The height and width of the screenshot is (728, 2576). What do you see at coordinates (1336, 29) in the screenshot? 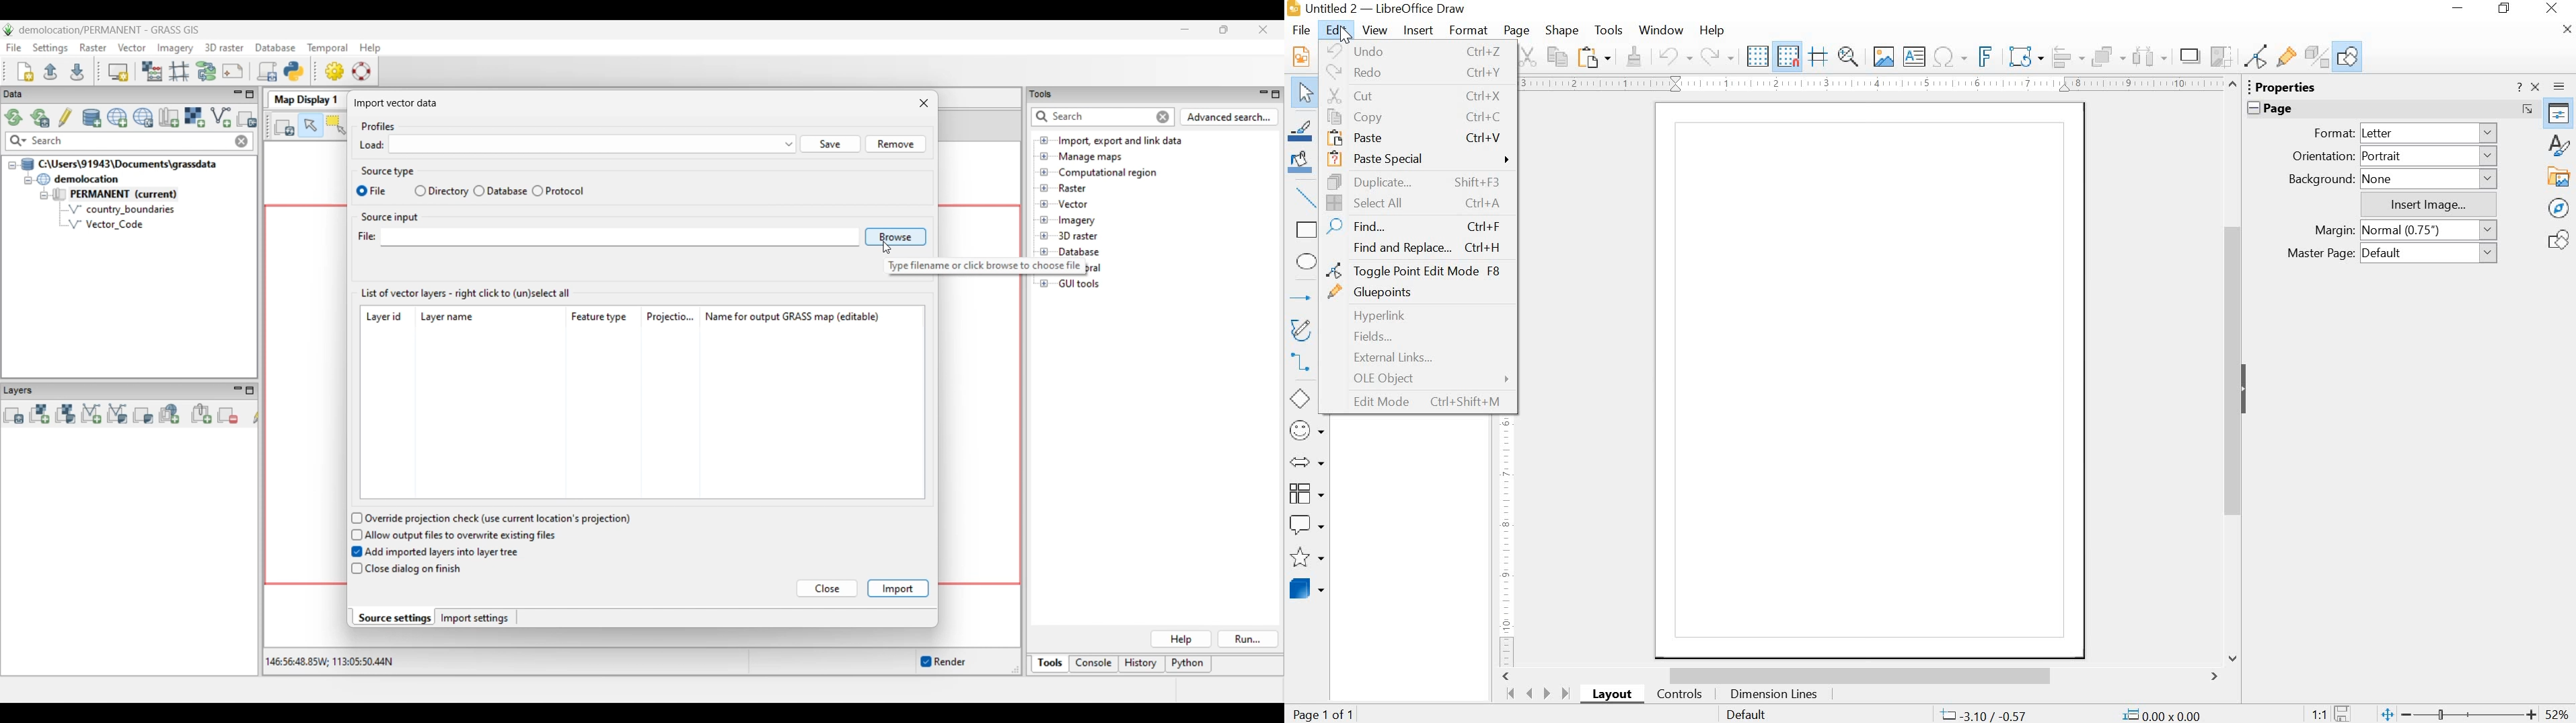
I see `Edit` at bounding box center [1336, 29].